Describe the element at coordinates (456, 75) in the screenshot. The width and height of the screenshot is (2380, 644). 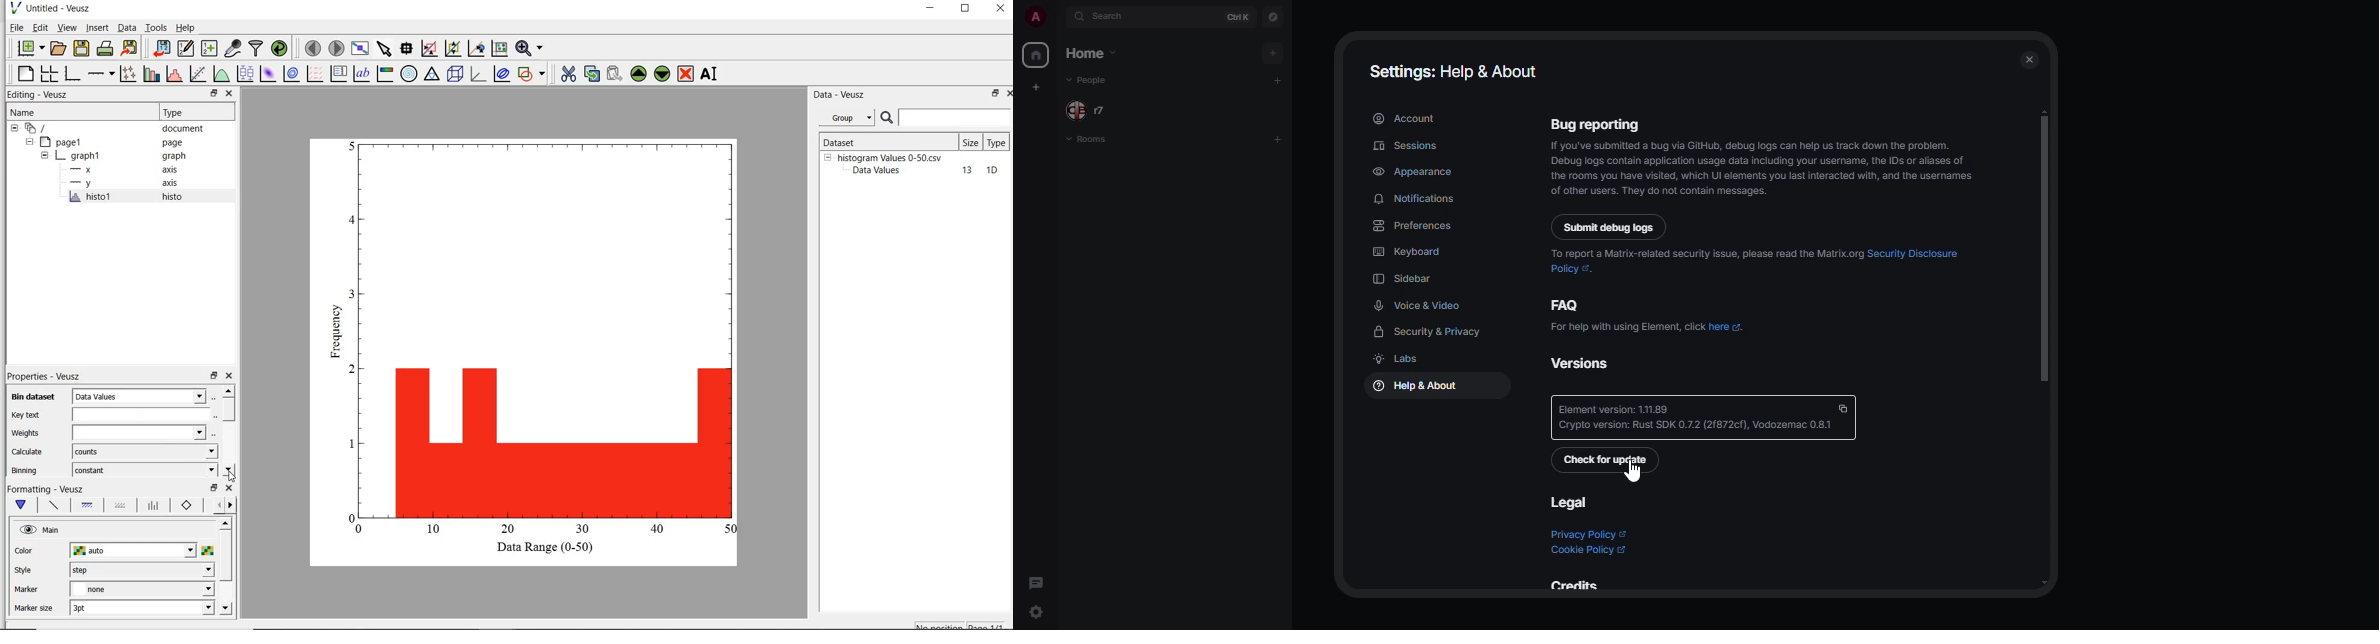
I see `3d scene` at that location.